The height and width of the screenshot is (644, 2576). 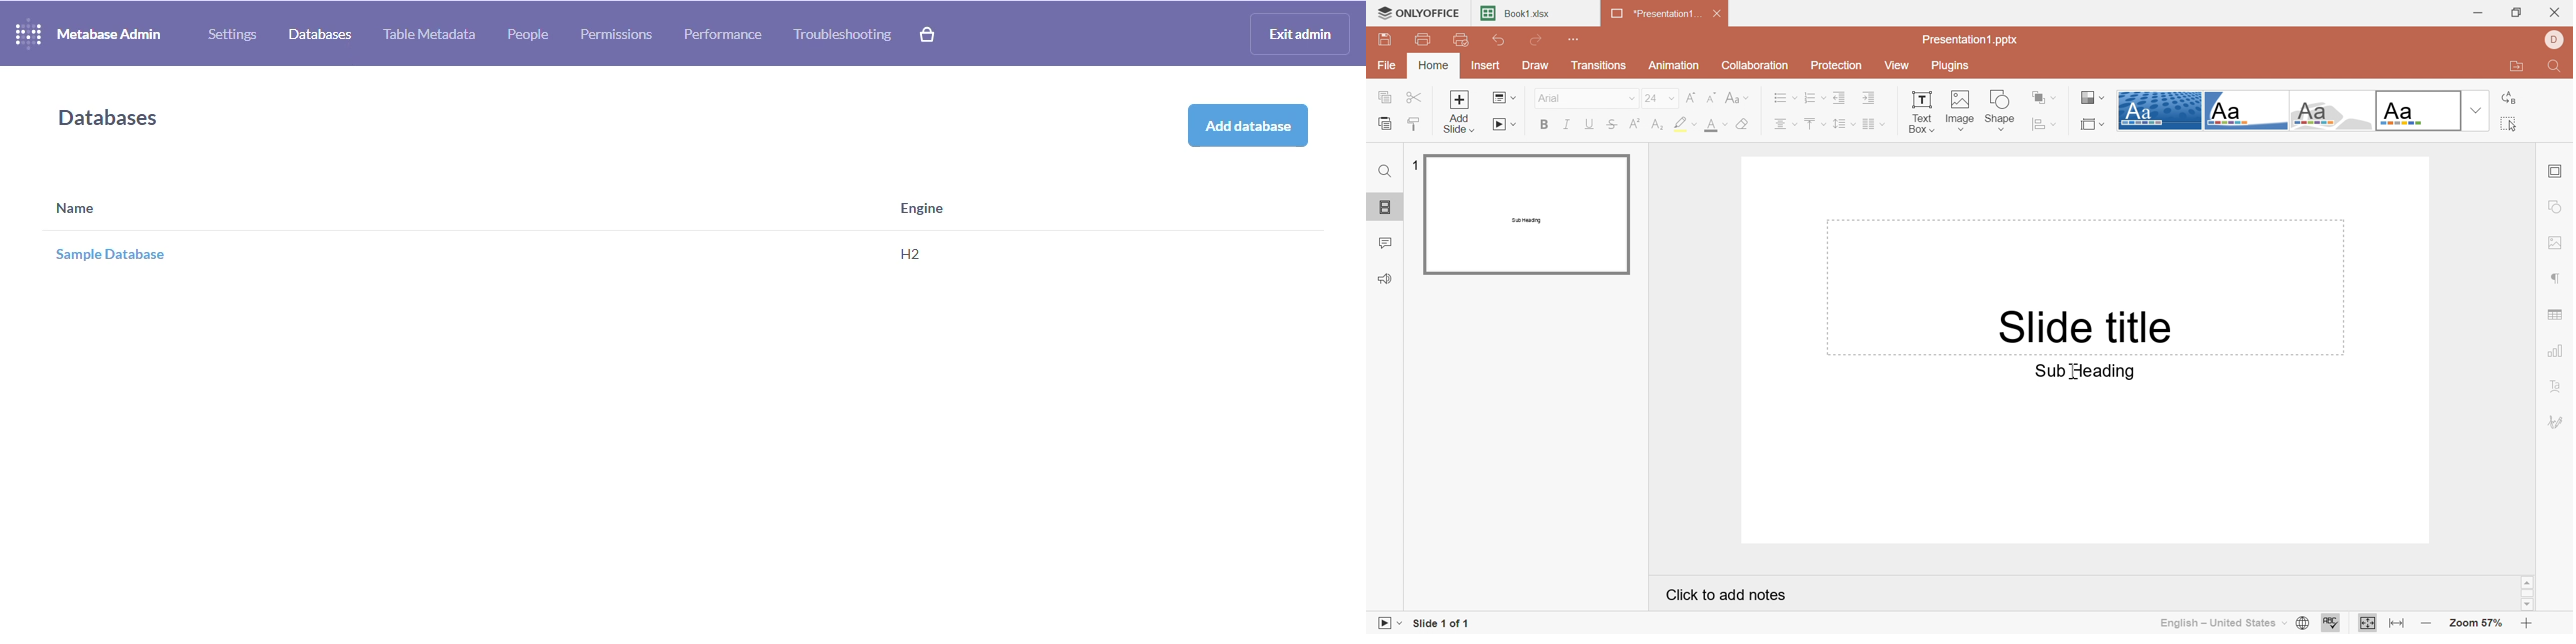 What do you see at coordinates (430, 34) in the screenshot?
I see `table metadata` at bounding box center [430, 34].